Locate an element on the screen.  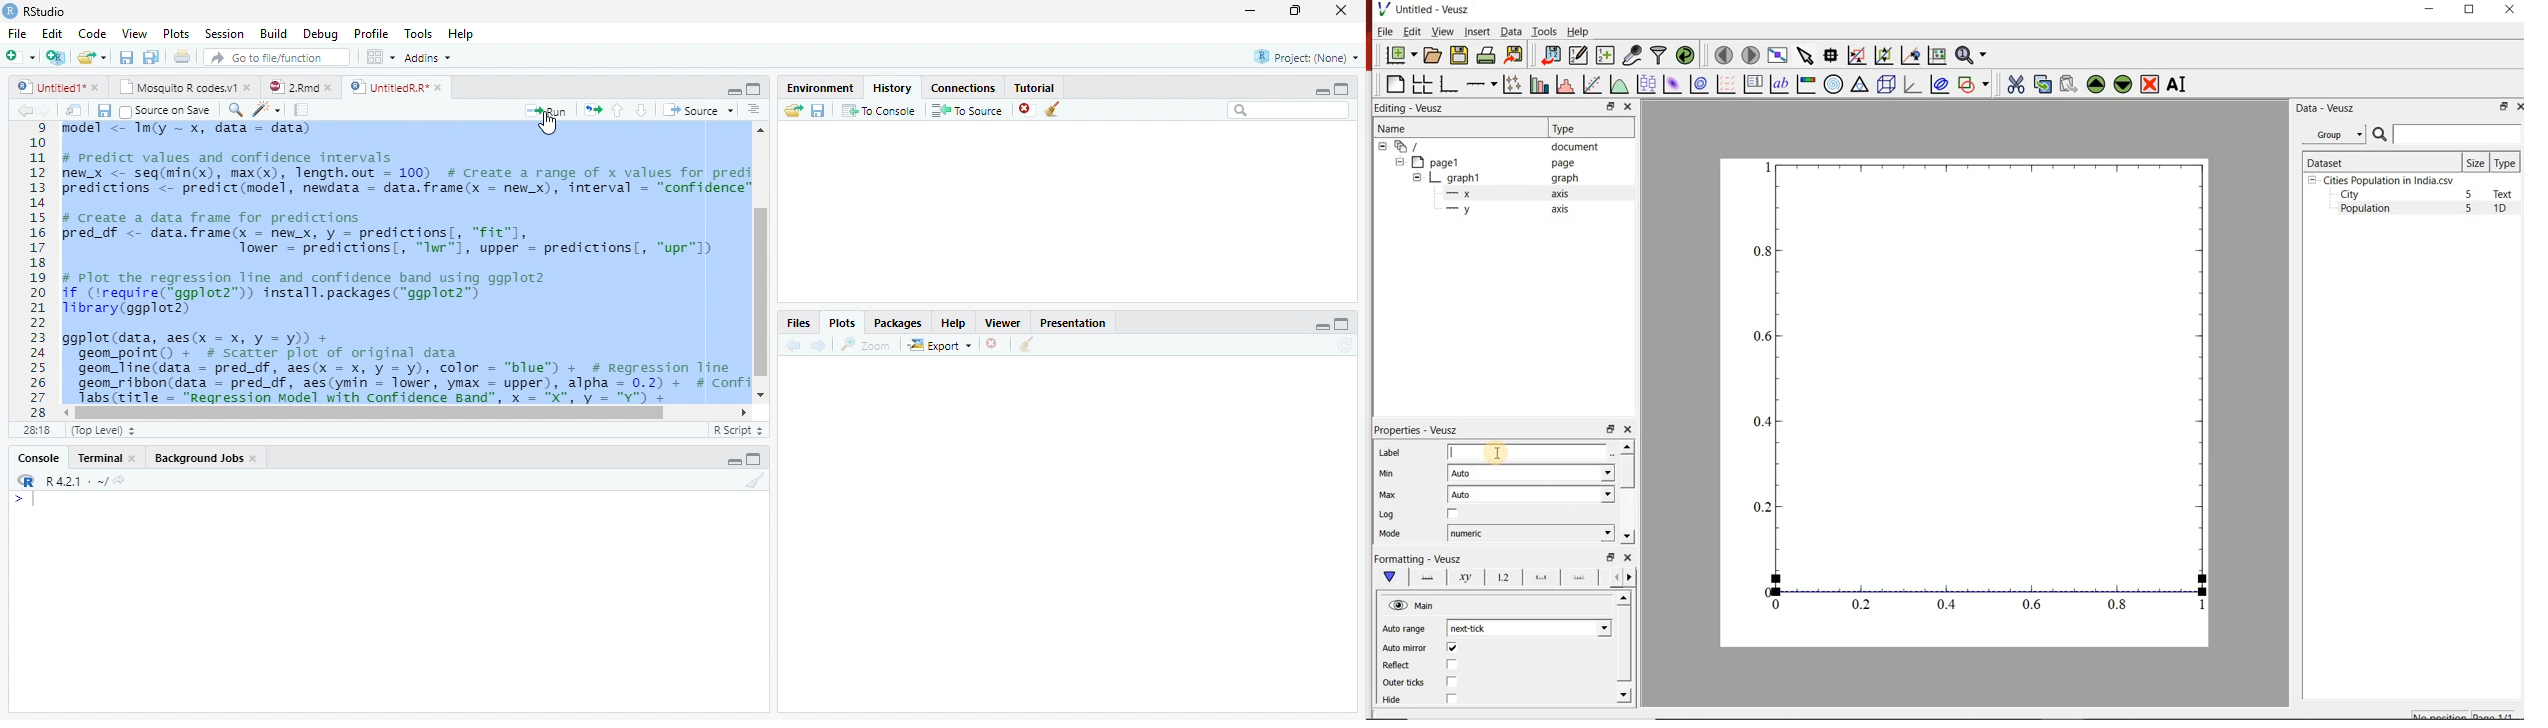
Run is located at coordinates (544, 111).